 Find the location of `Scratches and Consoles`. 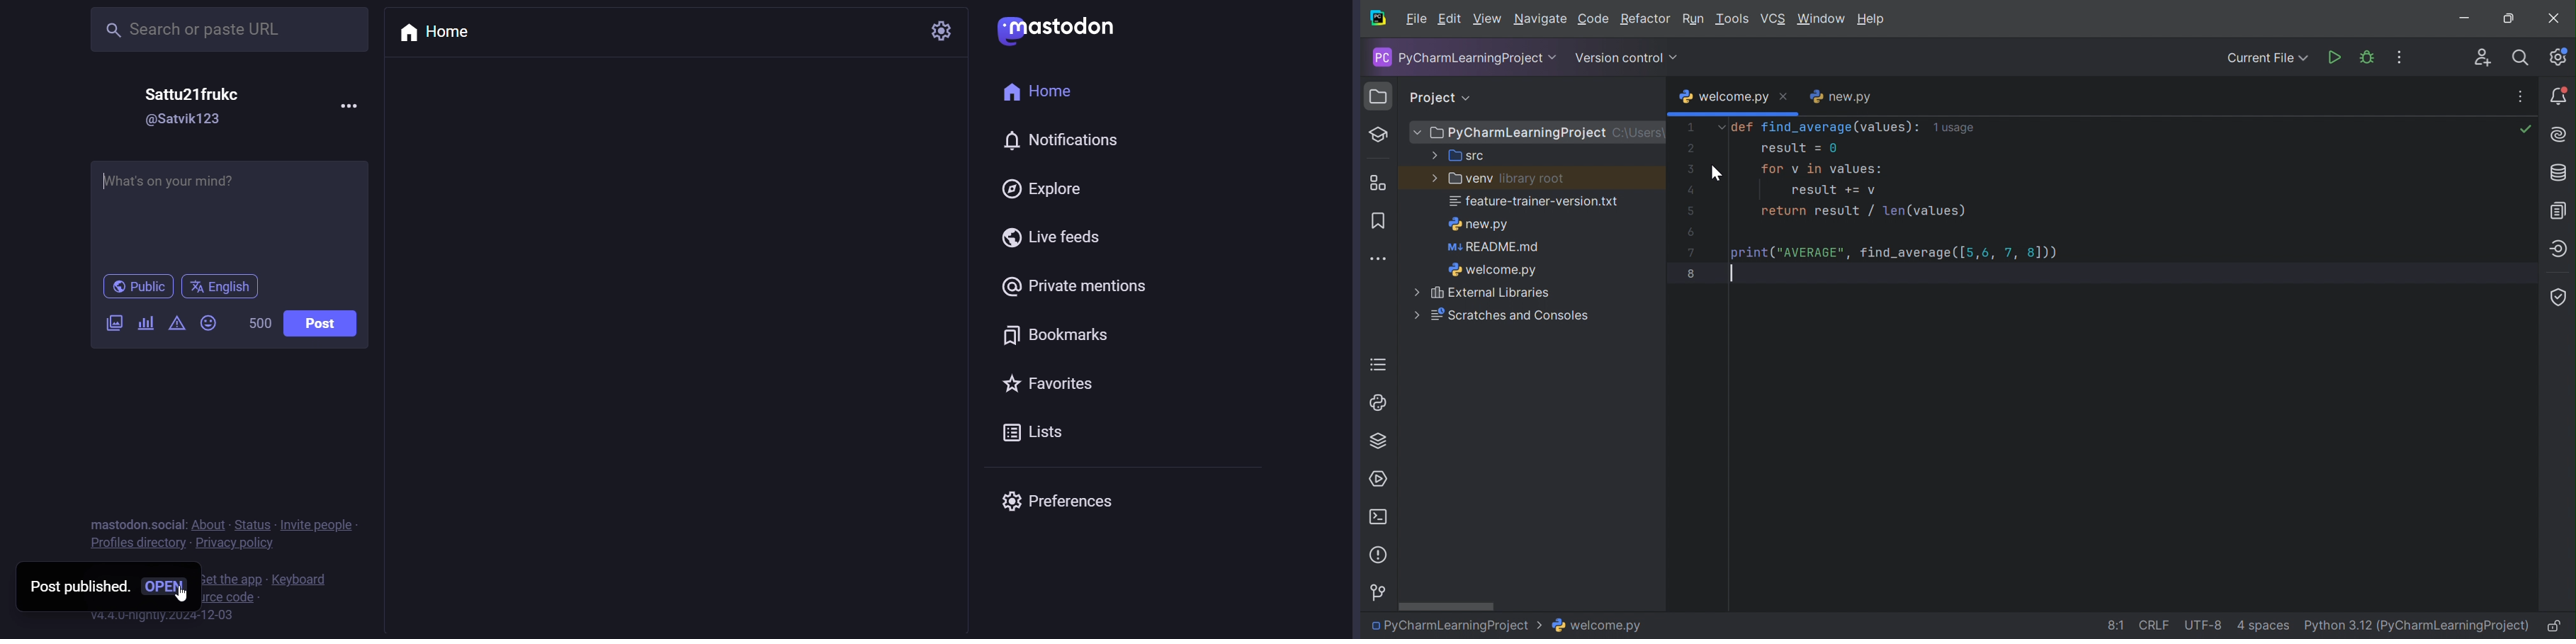

Scratches and Consoles is located at coordinates (1500, 316).